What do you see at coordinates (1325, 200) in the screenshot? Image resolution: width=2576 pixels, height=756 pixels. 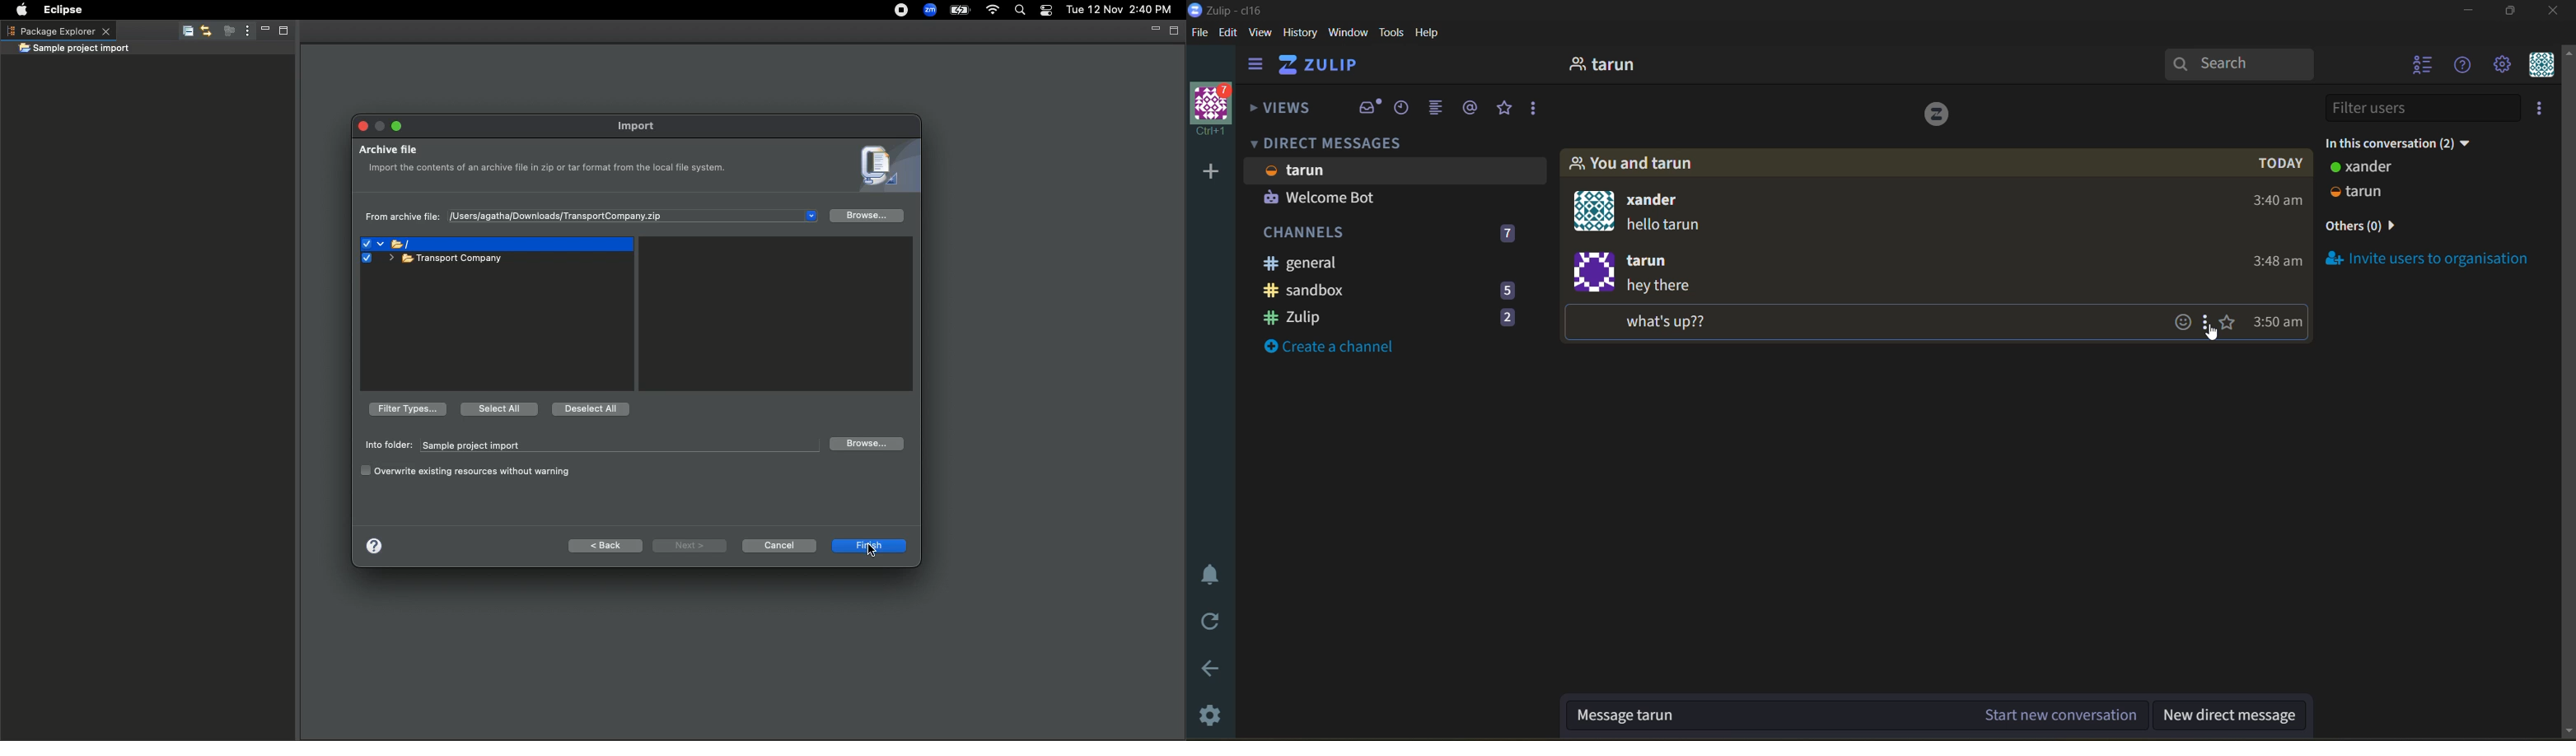 I see `user 2` at bounding box center [1325, 200].